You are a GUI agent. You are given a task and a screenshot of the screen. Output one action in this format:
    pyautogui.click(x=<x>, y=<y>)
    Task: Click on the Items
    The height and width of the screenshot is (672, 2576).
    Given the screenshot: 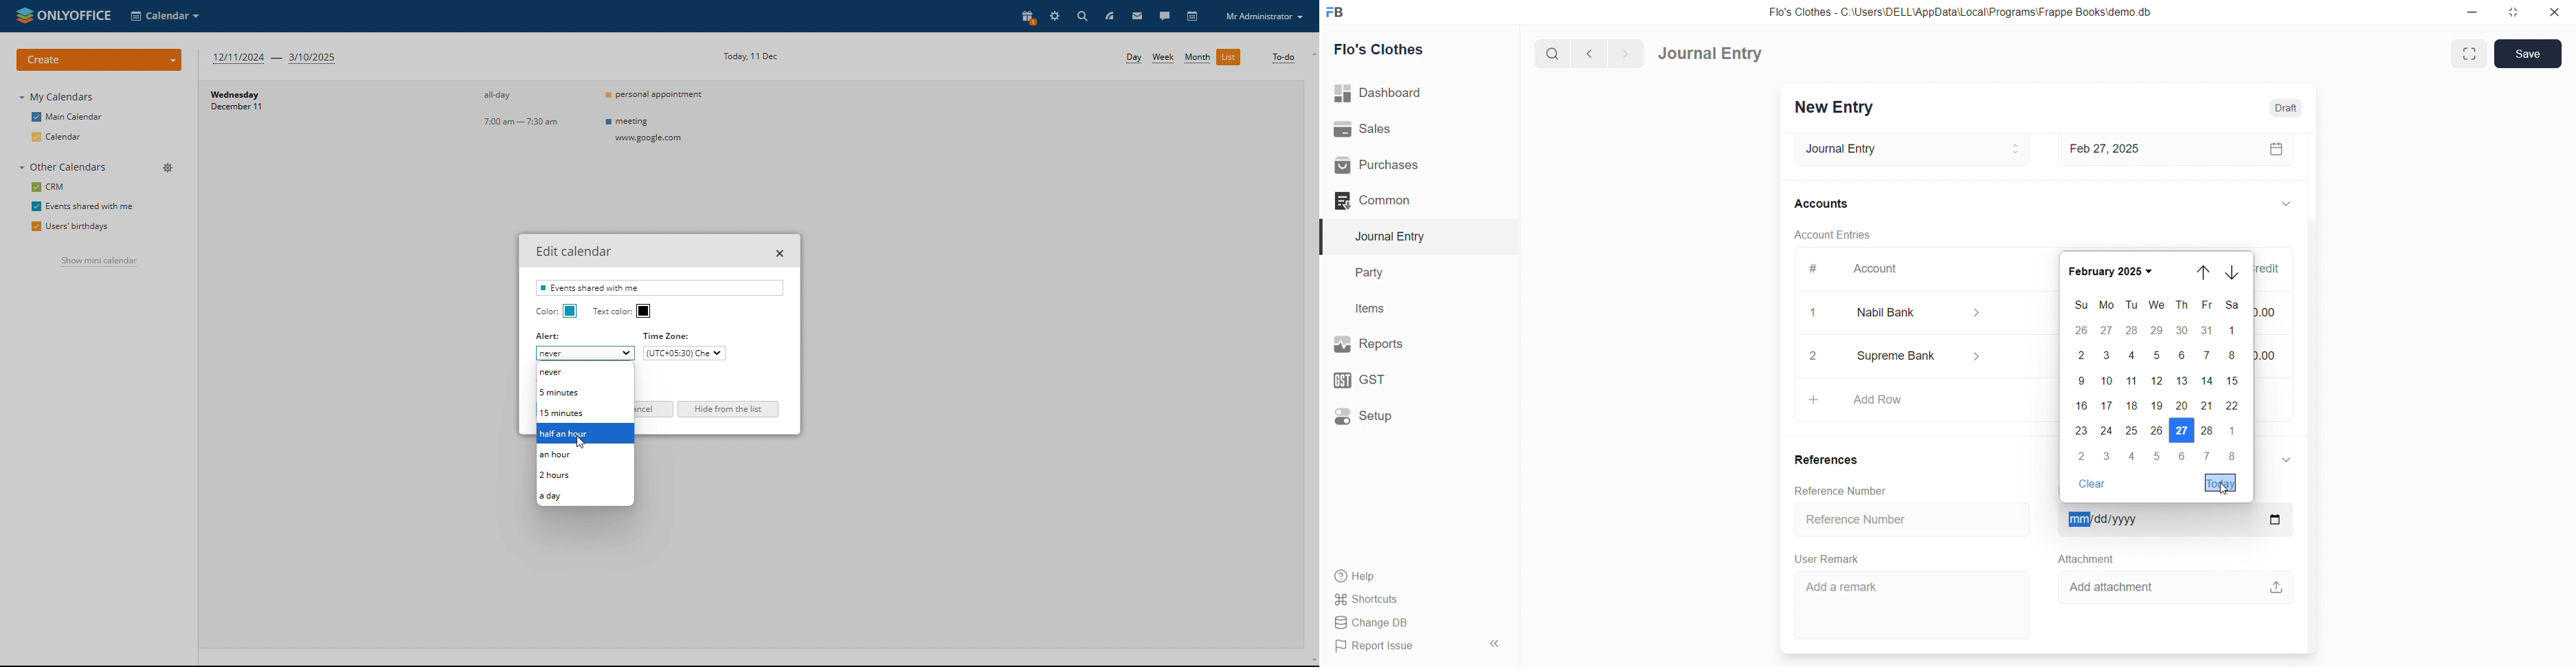 What is the action you would take?
    pyautogui.click(x=1375, y=308)
    